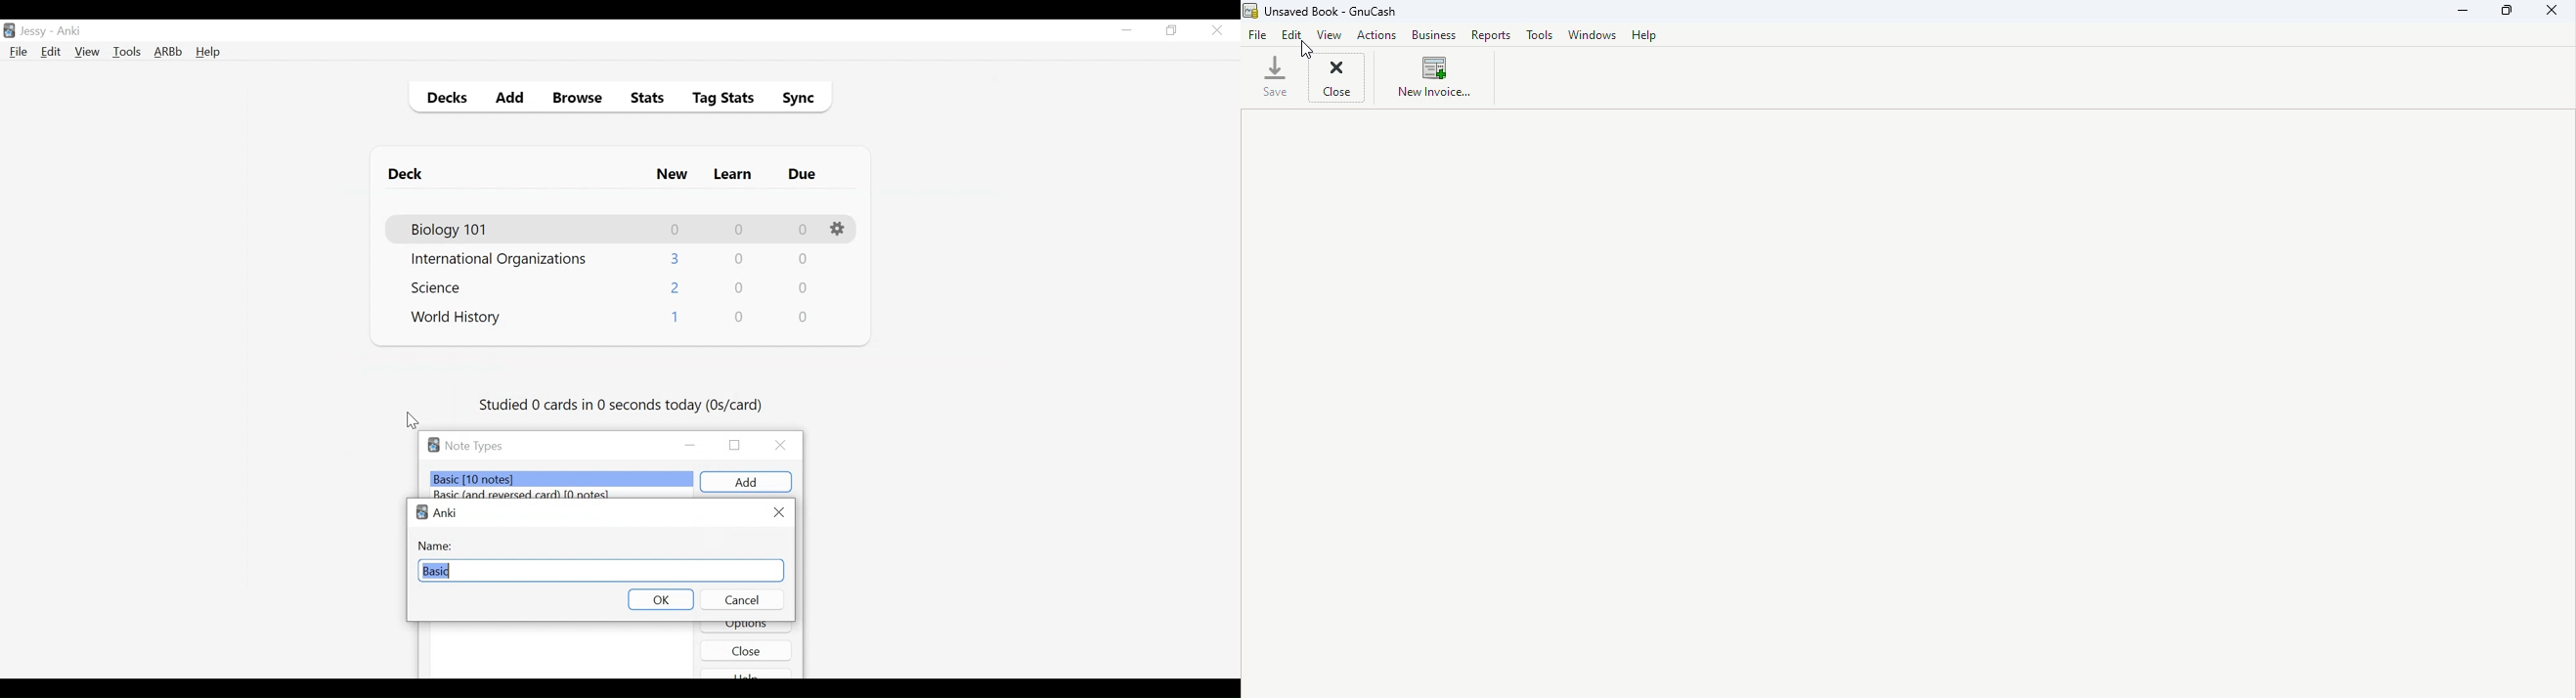 Image resolution: width=2576 pixels, height=700 pixels. I want to click on Anki Desktop icon, so click(9, 31).